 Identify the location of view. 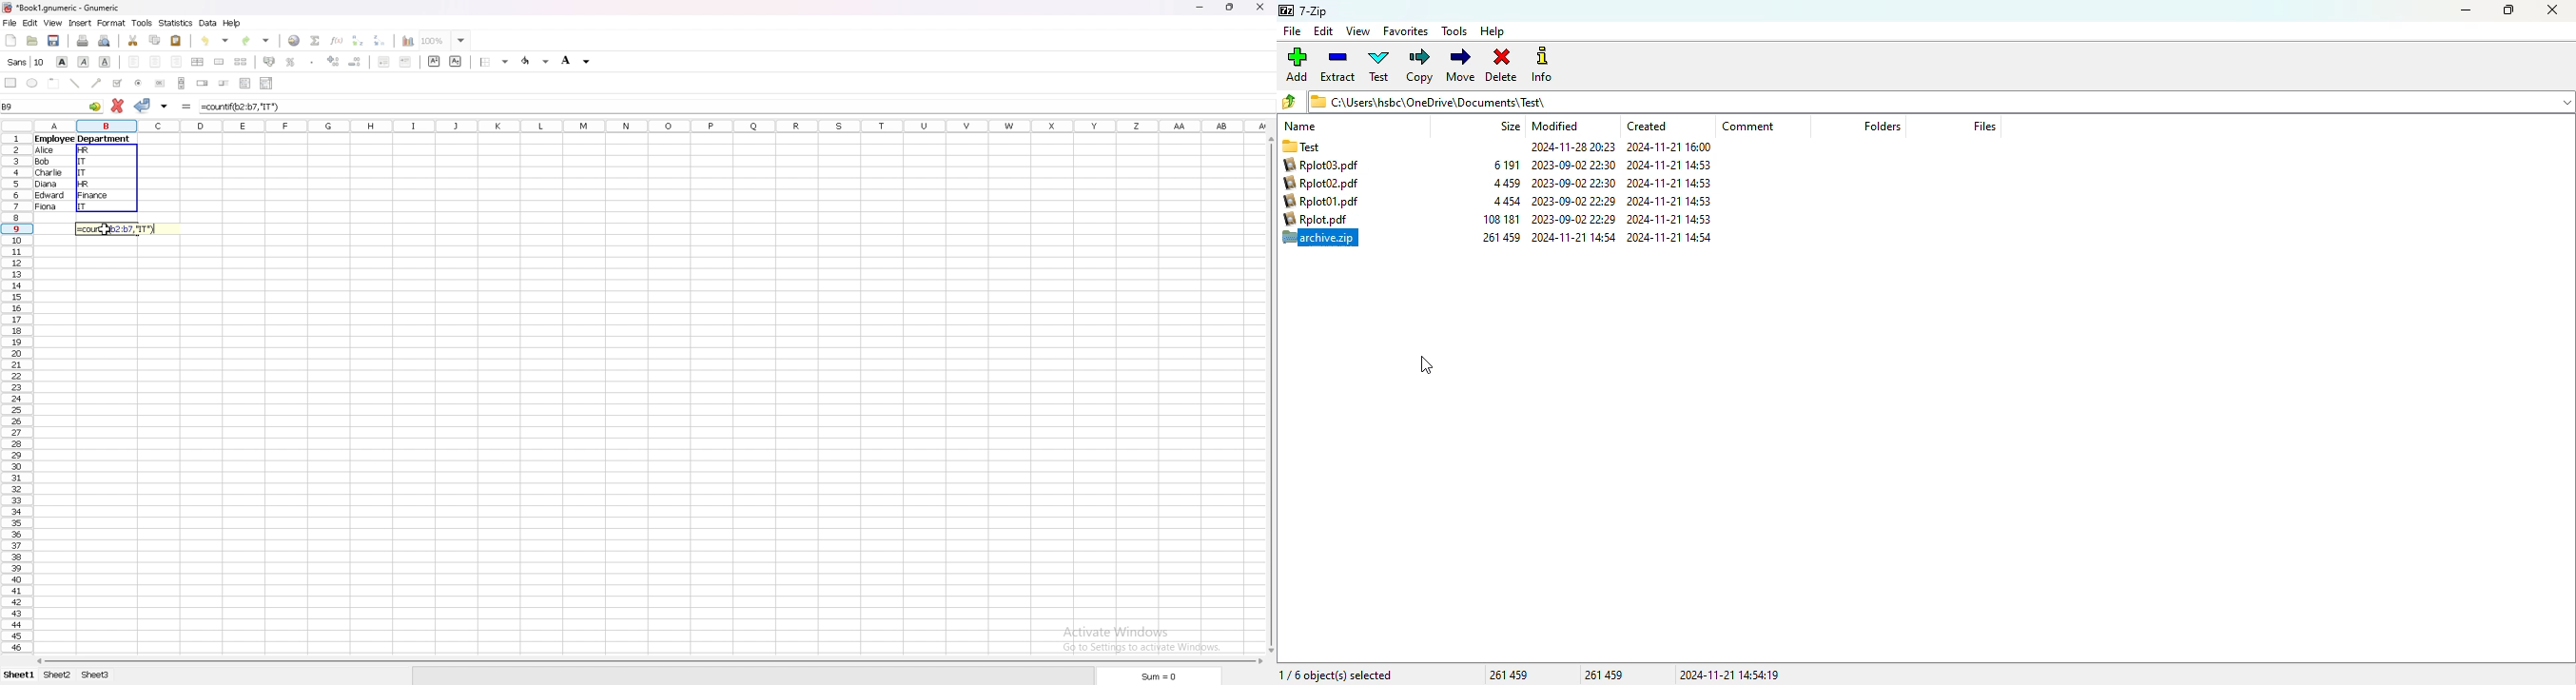
(53, 23).